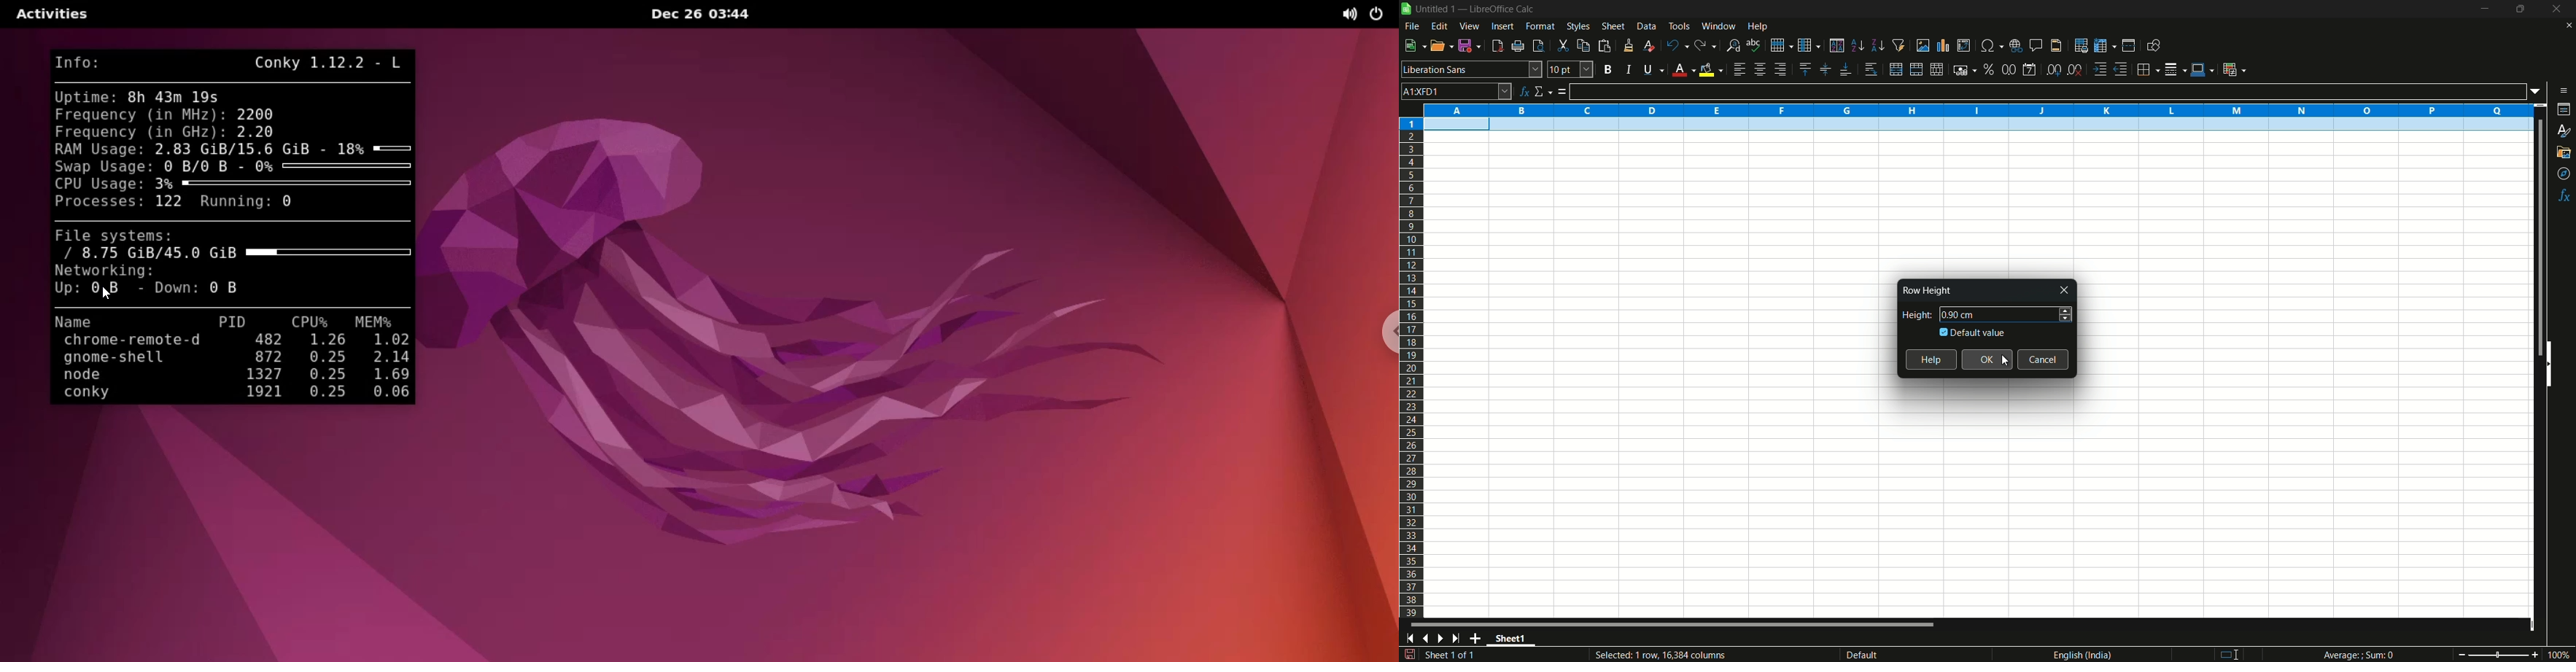 This screenshot has width=2576, height=672. What do you see at coordinates (1779, 70) in the screenshot?
I see `align right` at bounding box center [1779, 70].